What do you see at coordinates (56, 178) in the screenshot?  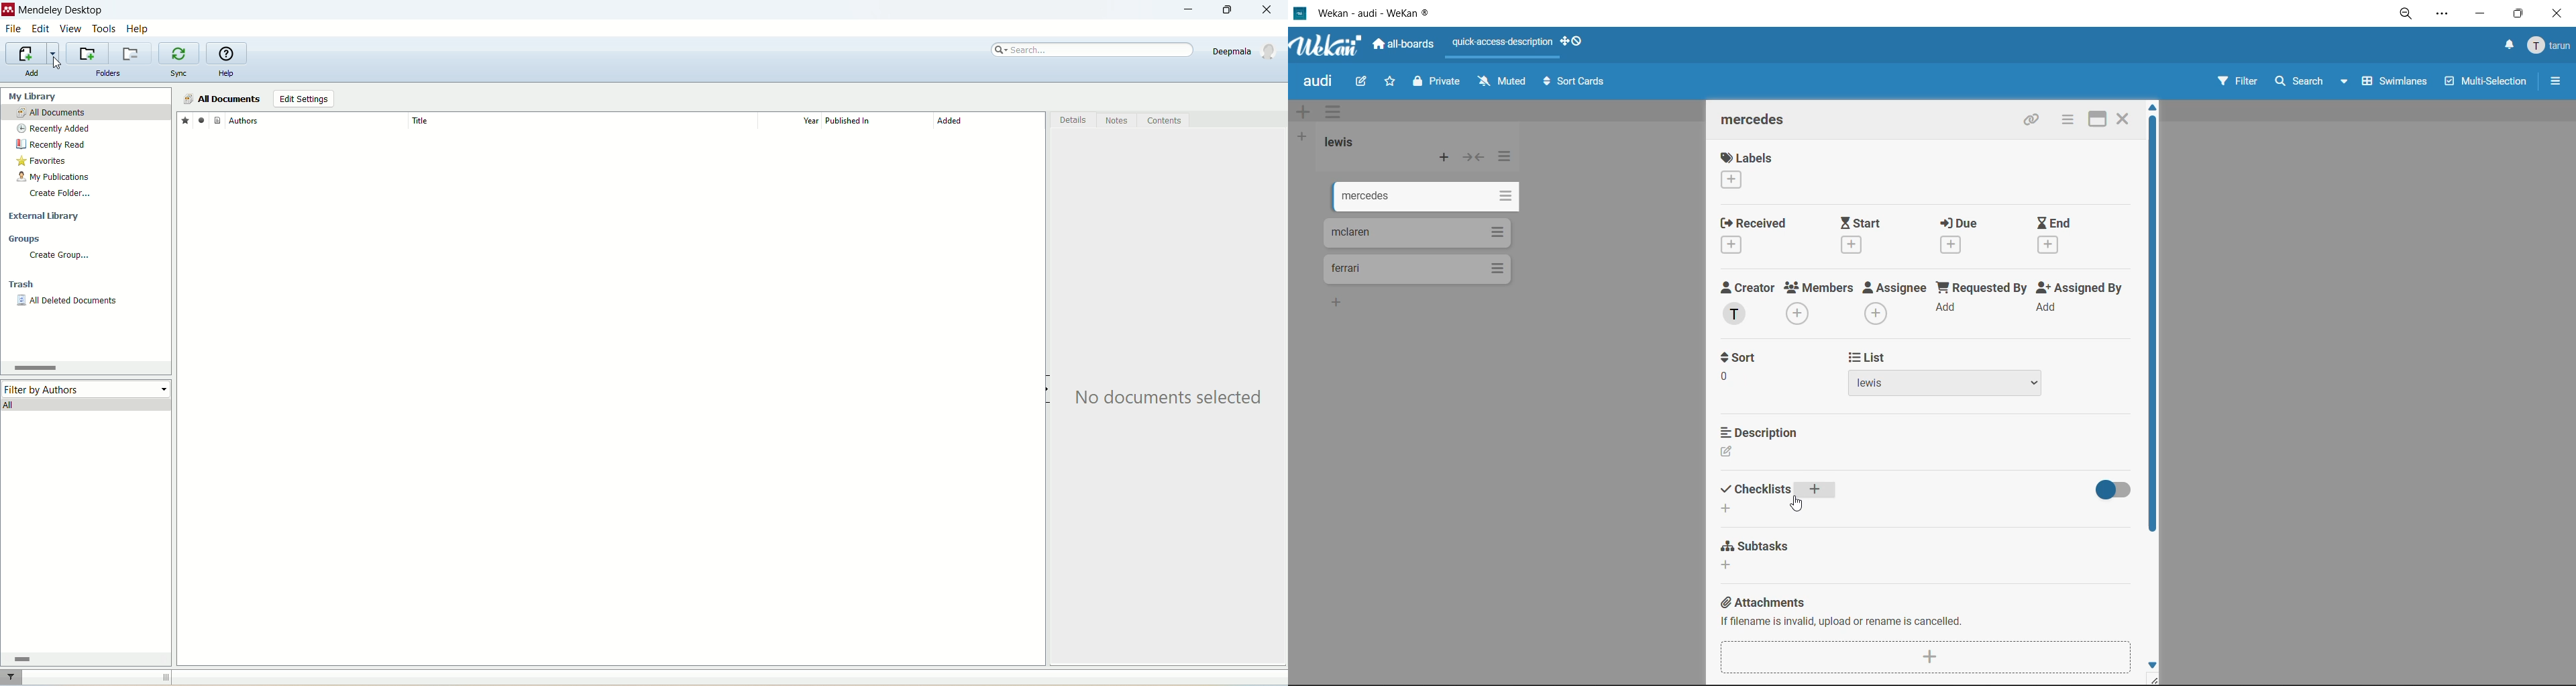 I see `my publication` at bounding box center [56, 178].